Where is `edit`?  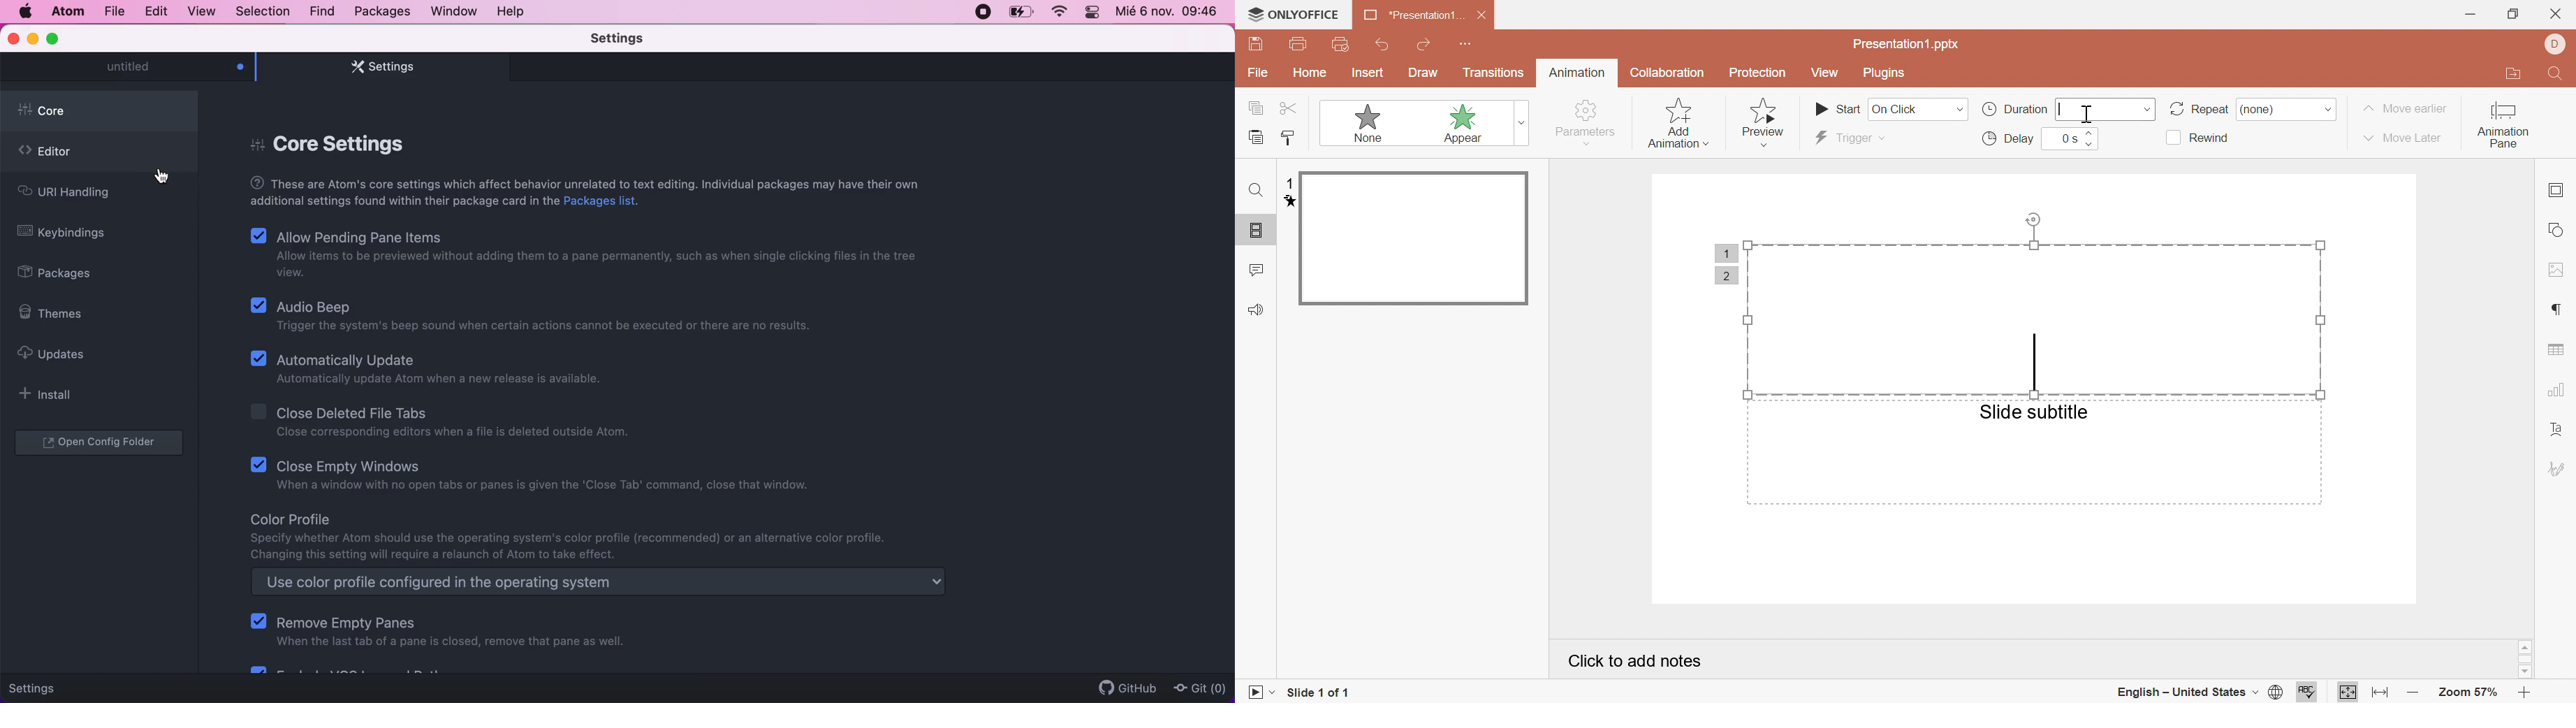
edit is located at coordinates (154, 13).